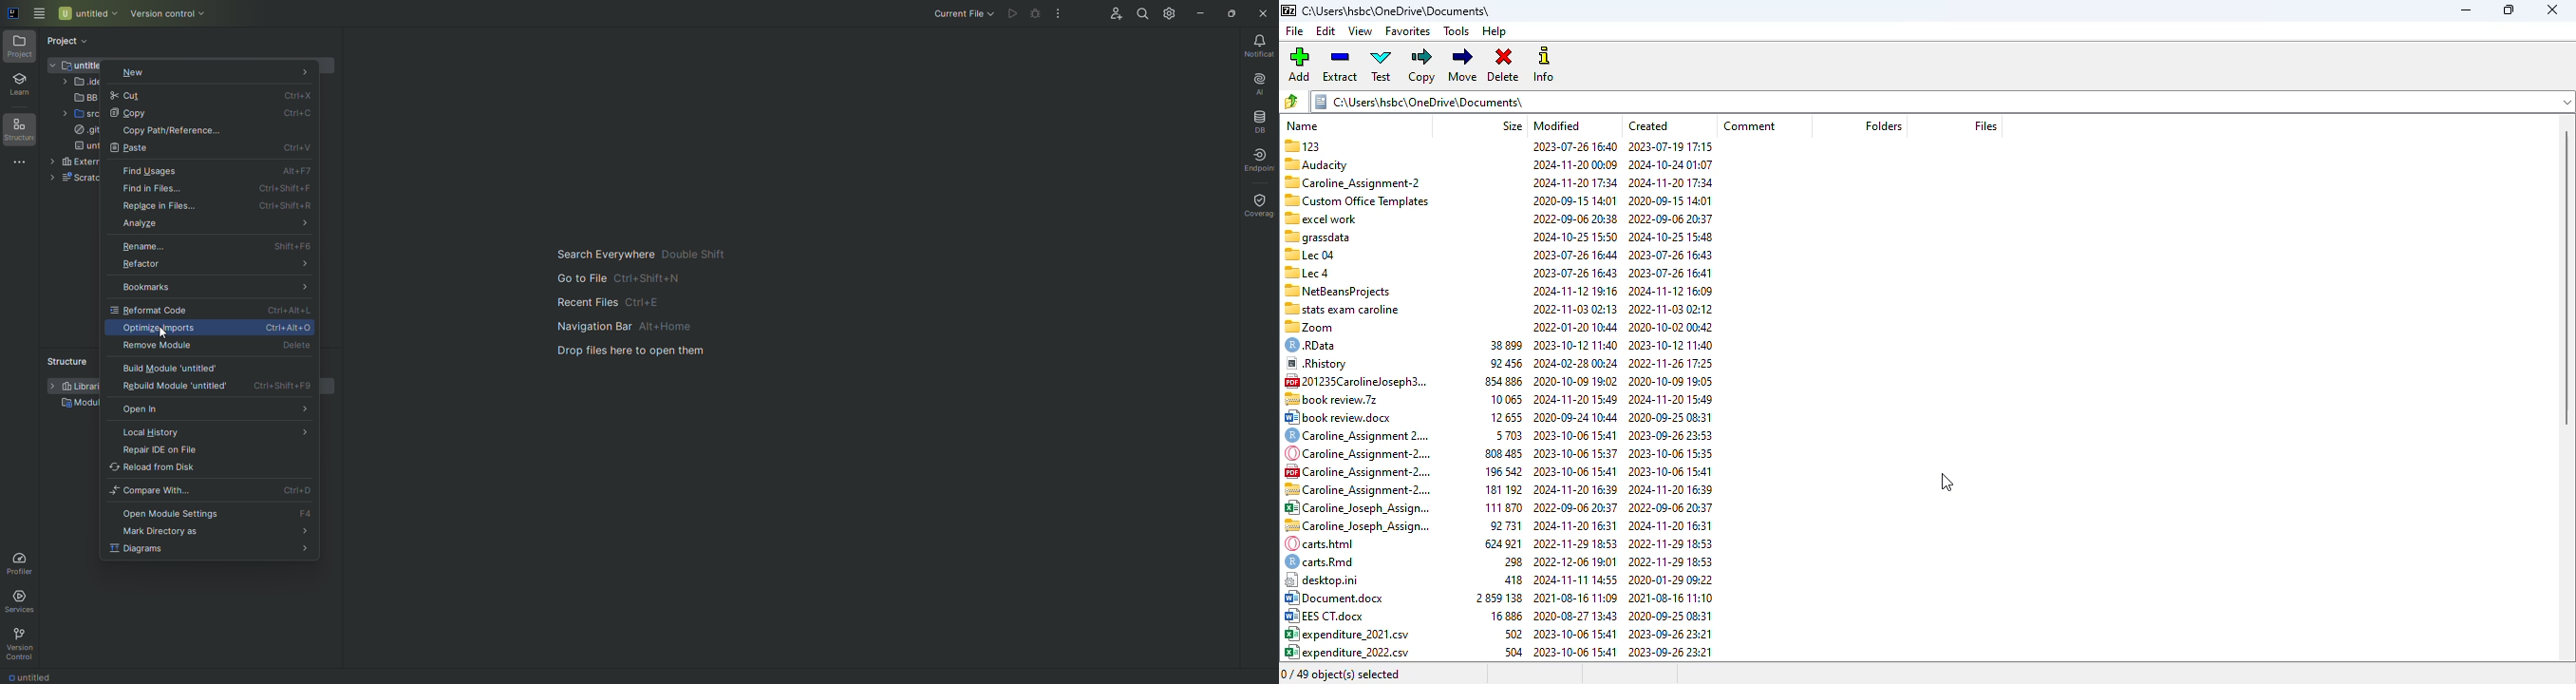  Describe the element at coordinates (214, 148) in the screenshot. I see `Paste` at that location.